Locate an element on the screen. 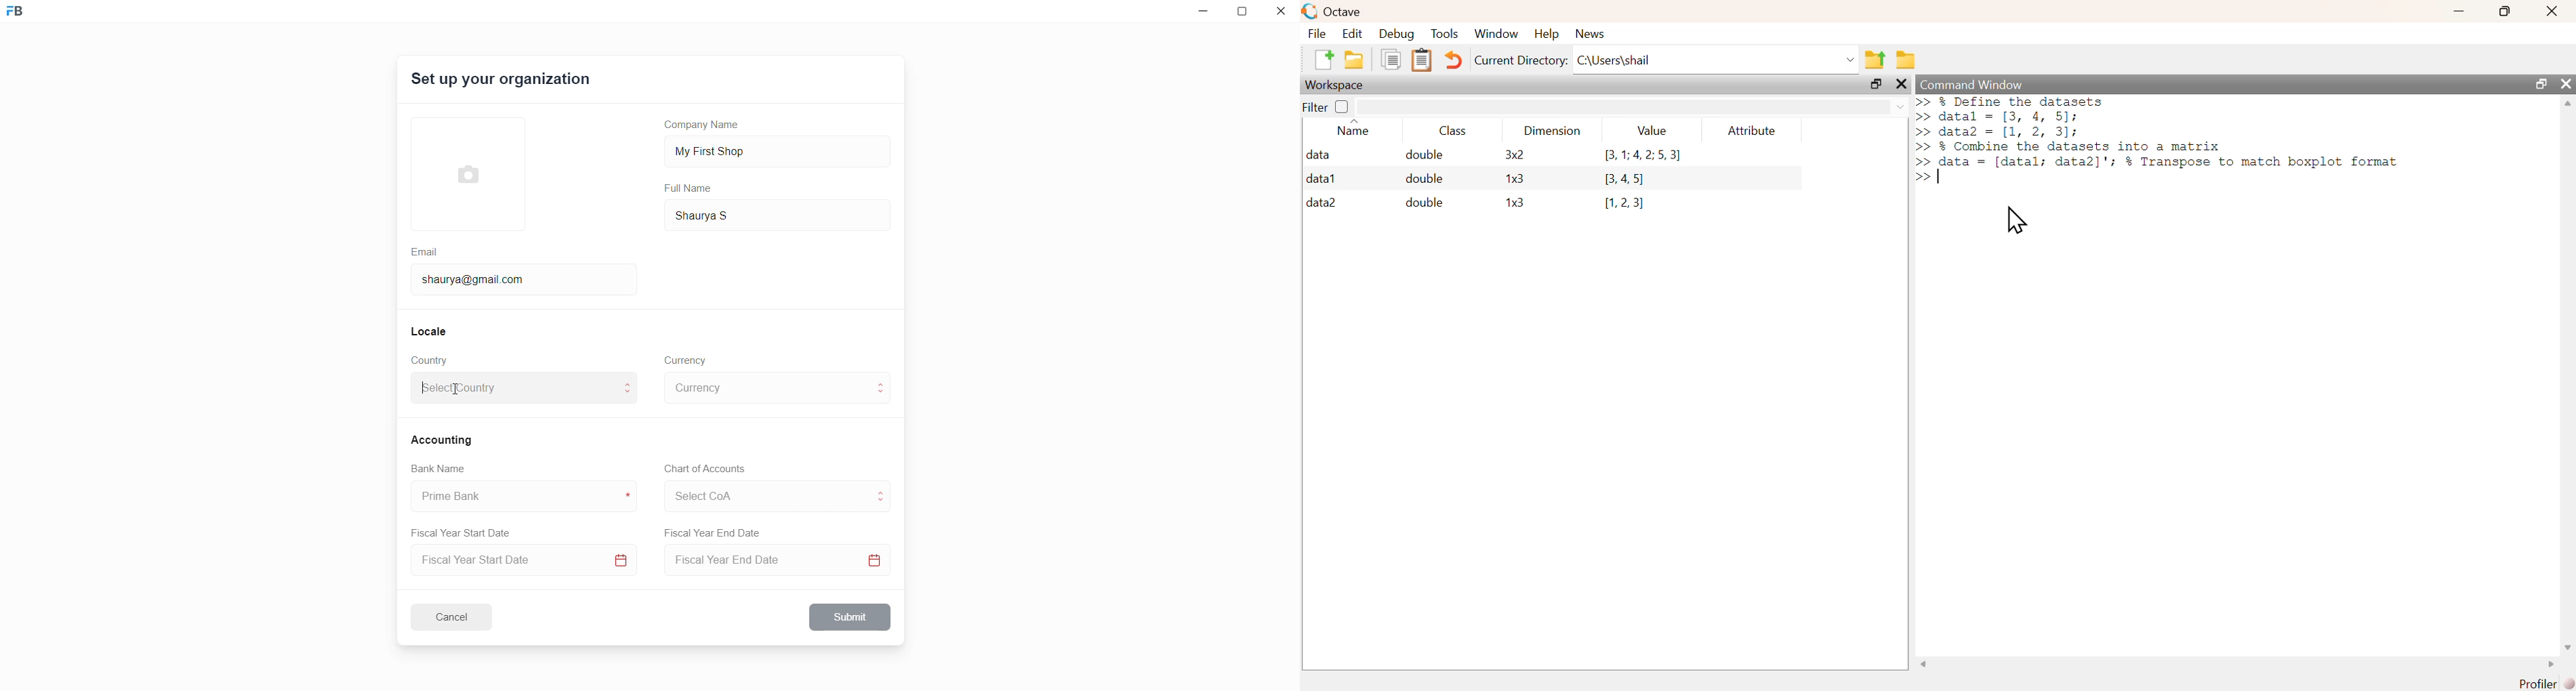 The height and width of the screenshot is (700, 2576). 1x3 is located at coordinates (1515, 179).